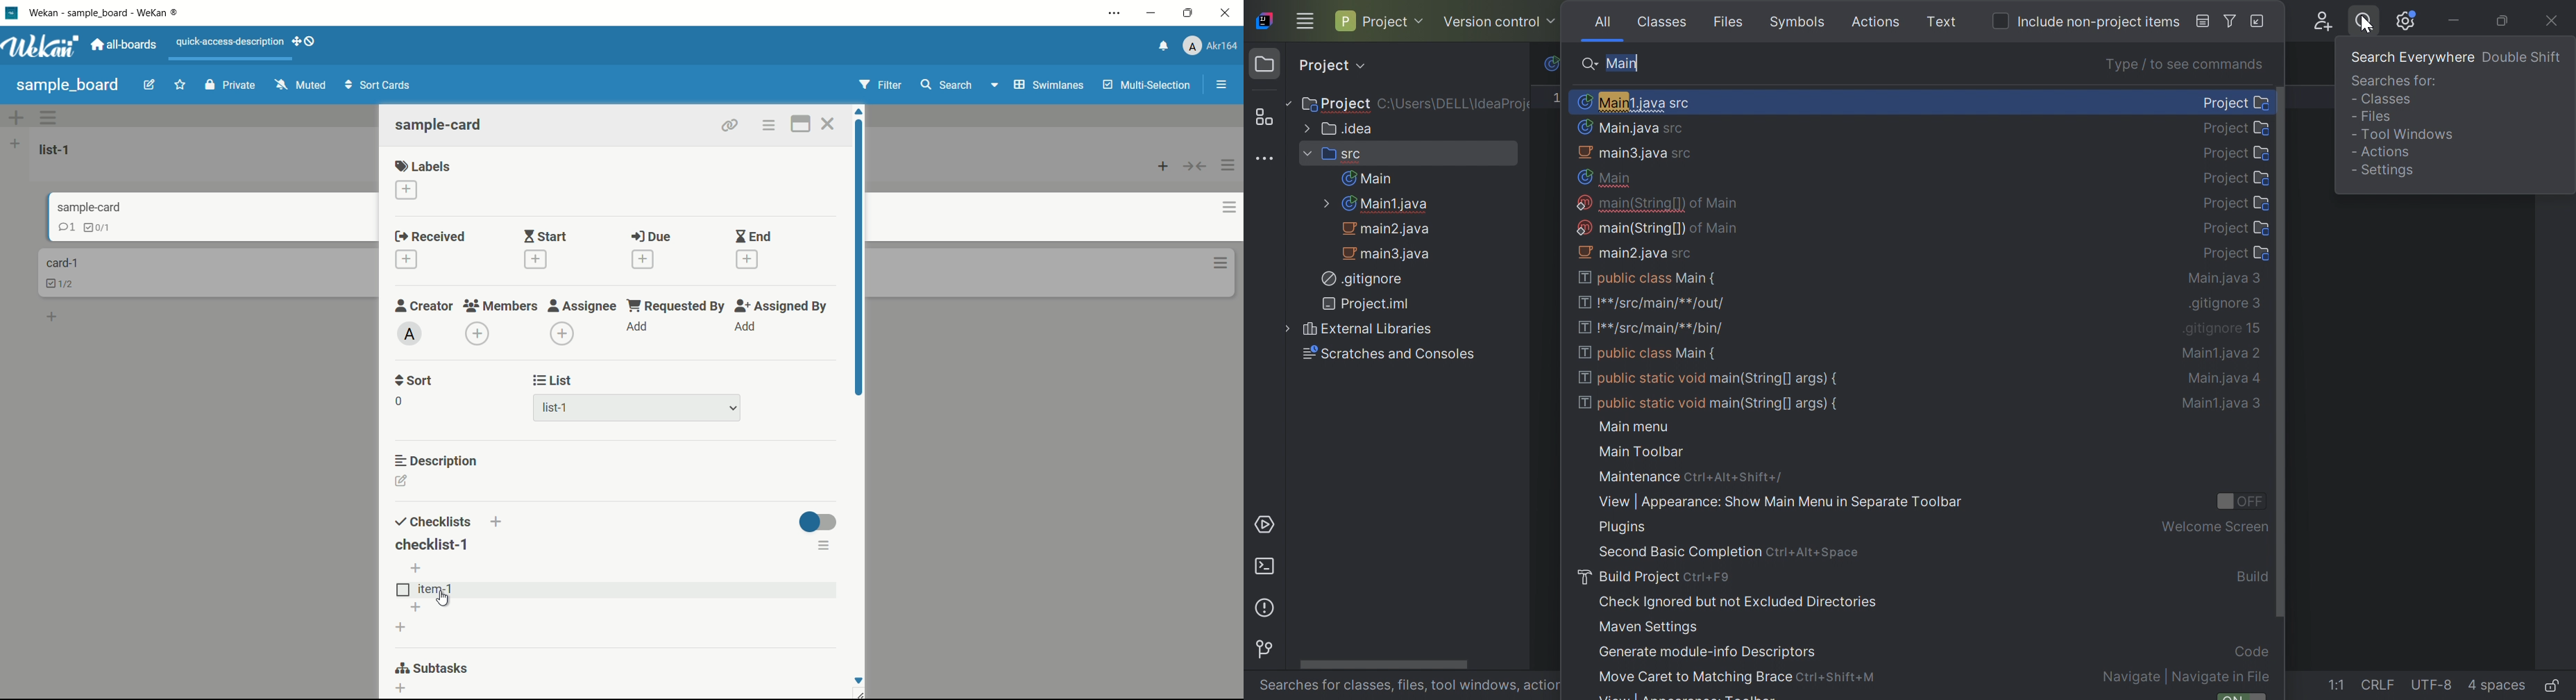  I want to click on end, so click(753, 236).